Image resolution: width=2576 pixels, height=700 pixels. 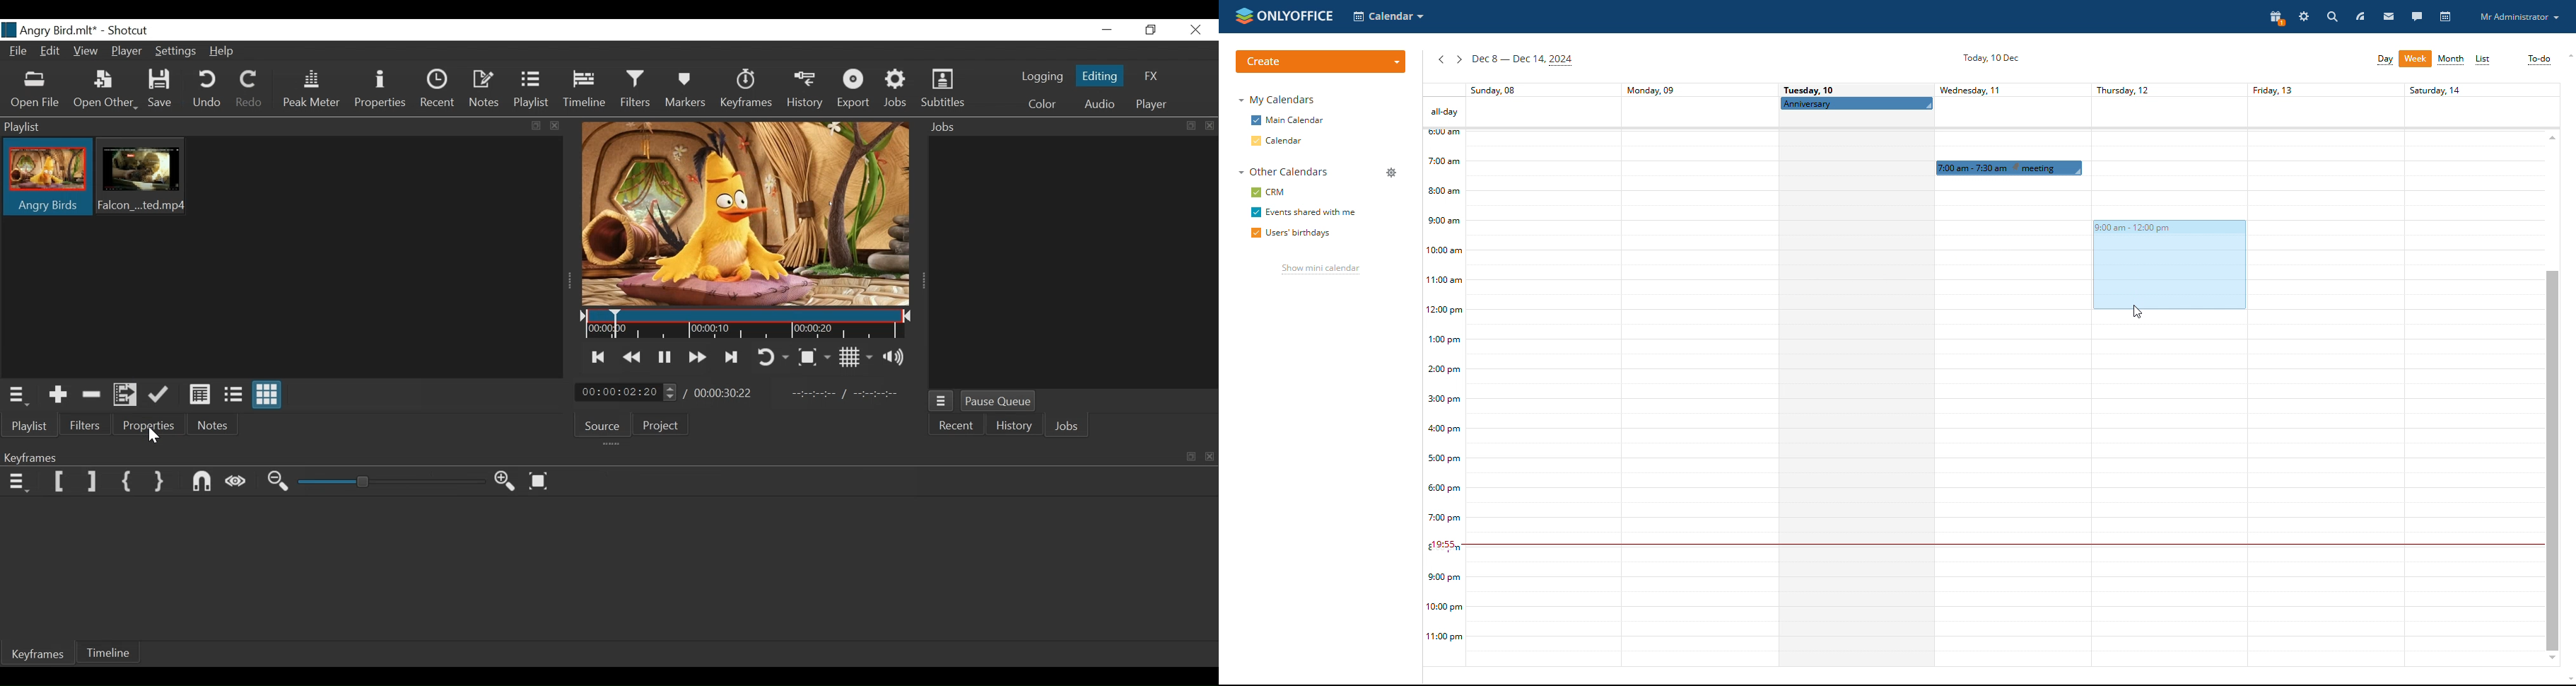 I want to click on Filters, so click(x=634, y=91).